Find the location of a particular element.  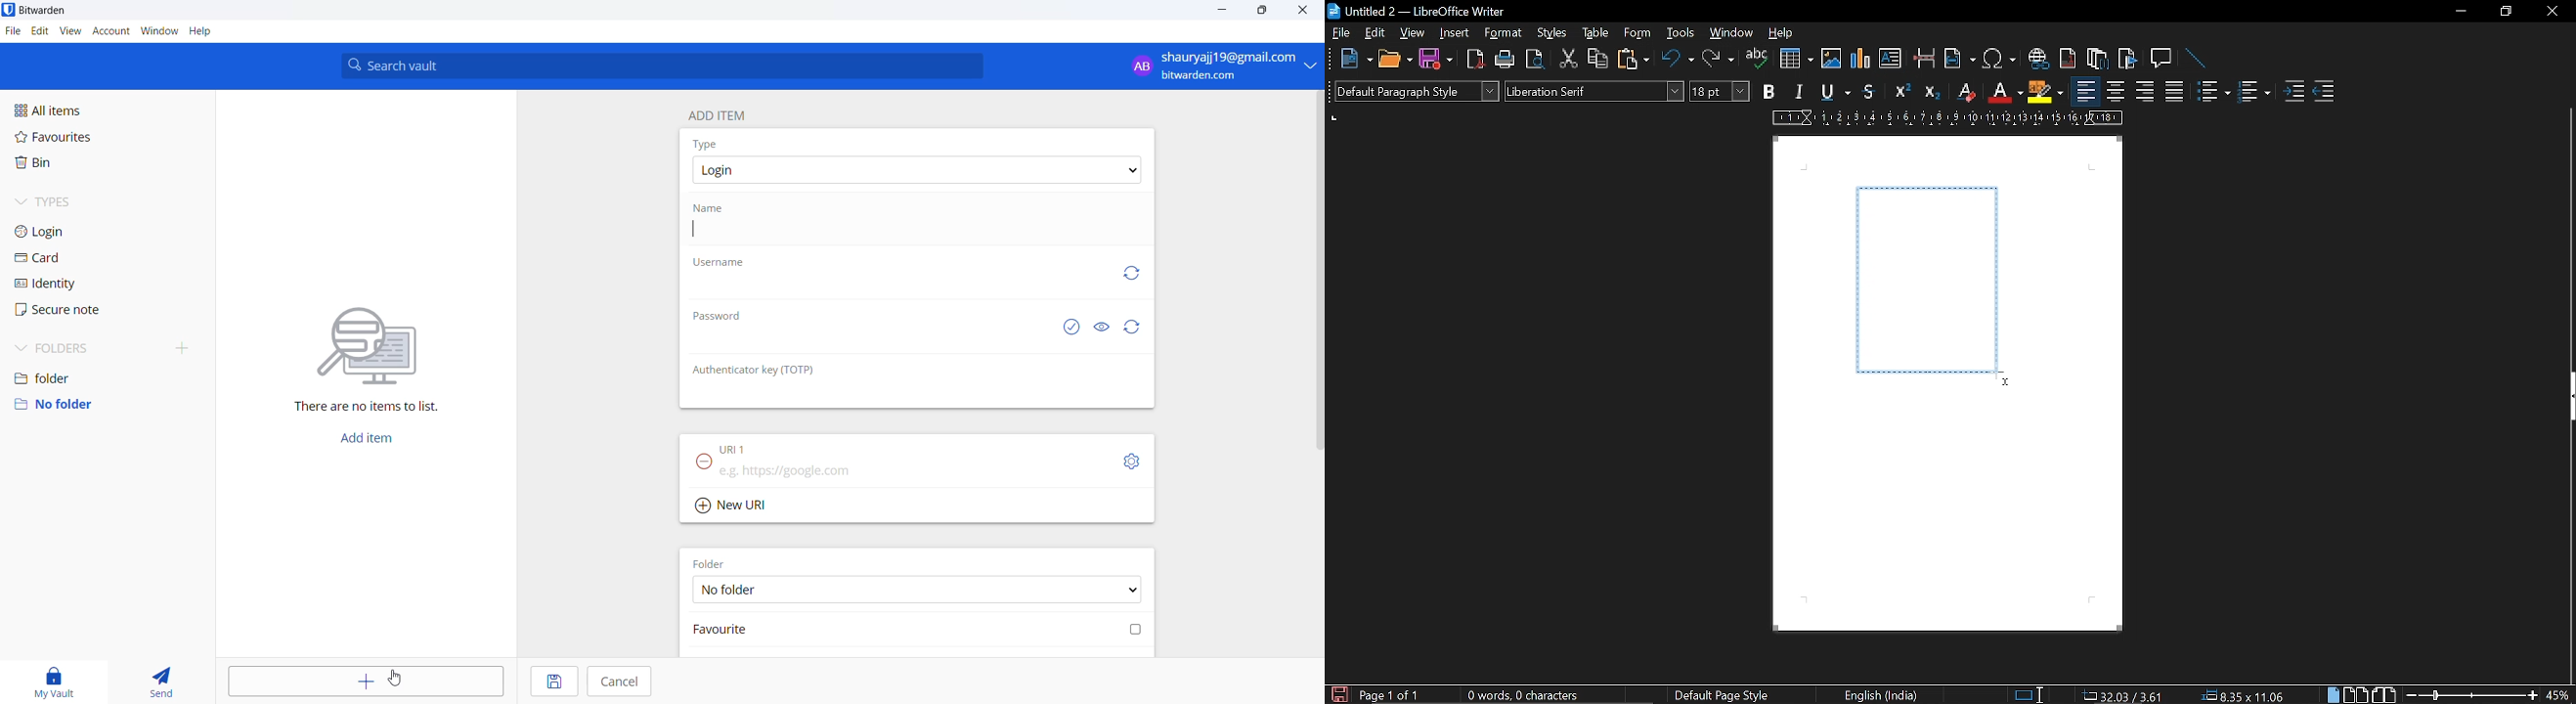

password input is located at coordinates (869, 343).